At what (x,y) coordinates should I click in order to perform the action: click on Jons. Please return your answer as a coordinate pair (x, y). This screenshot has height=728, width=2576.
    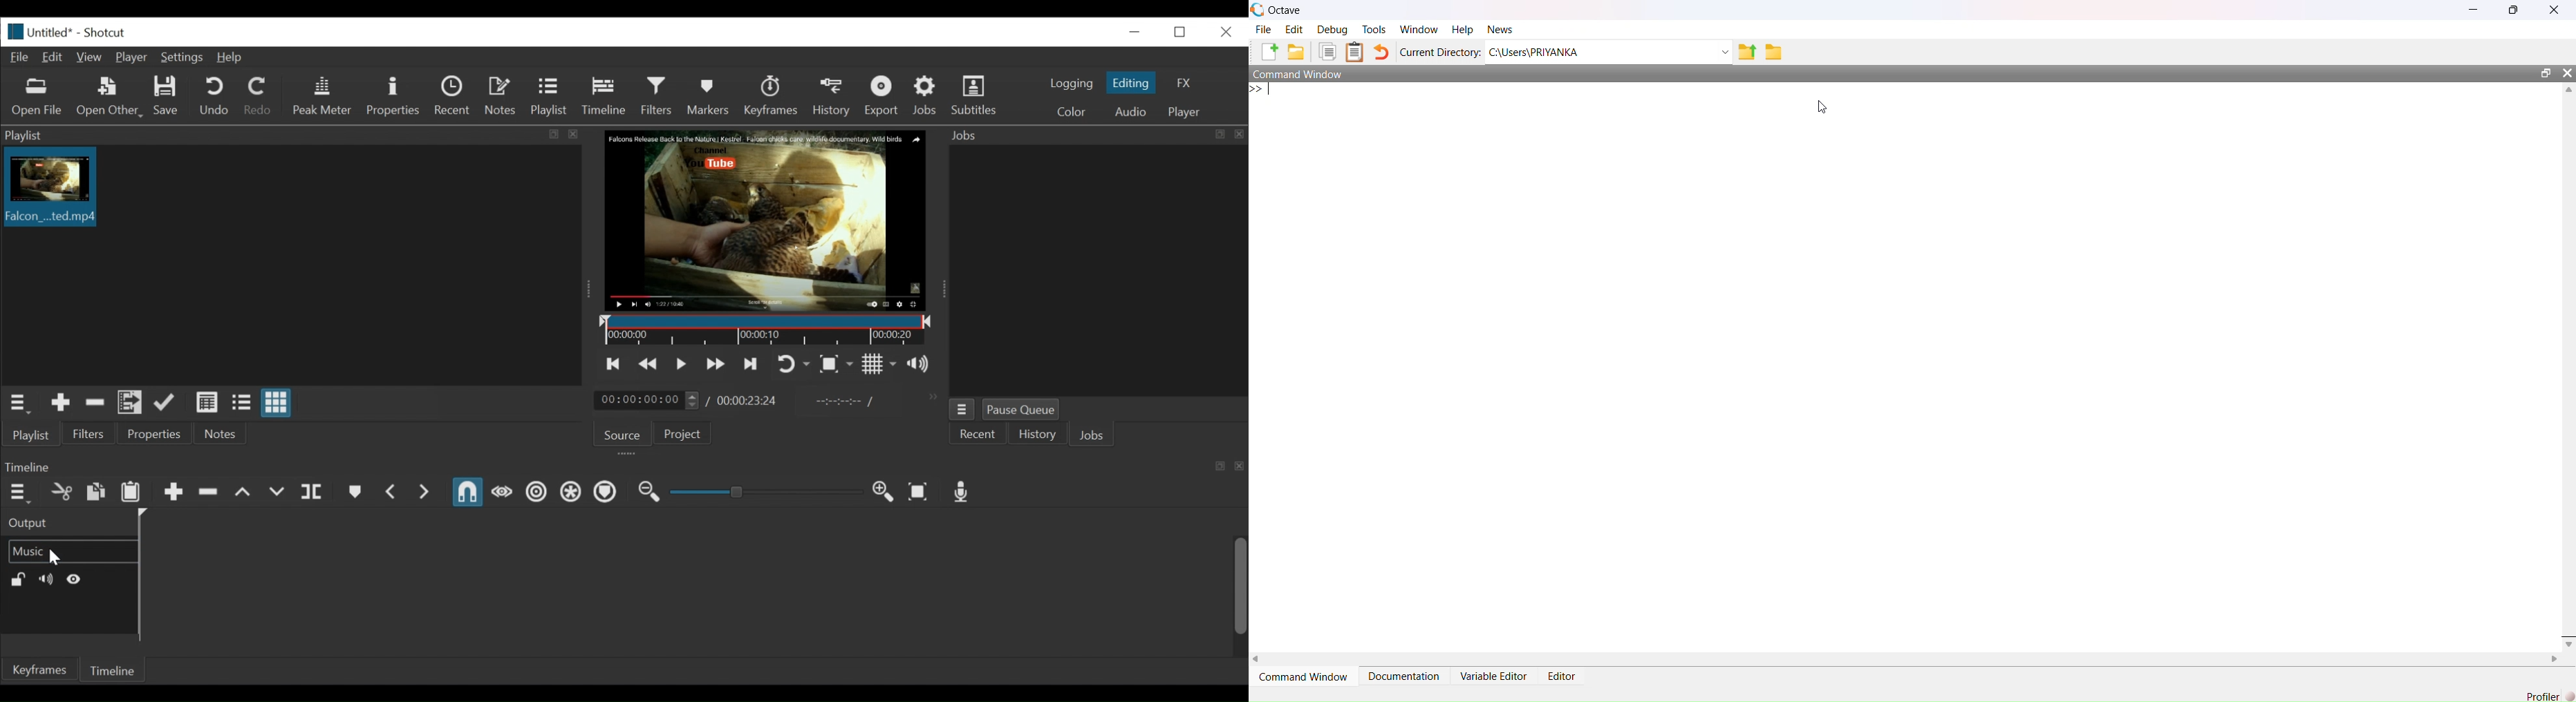
    Looking at the image, I should click on (1093, 436).